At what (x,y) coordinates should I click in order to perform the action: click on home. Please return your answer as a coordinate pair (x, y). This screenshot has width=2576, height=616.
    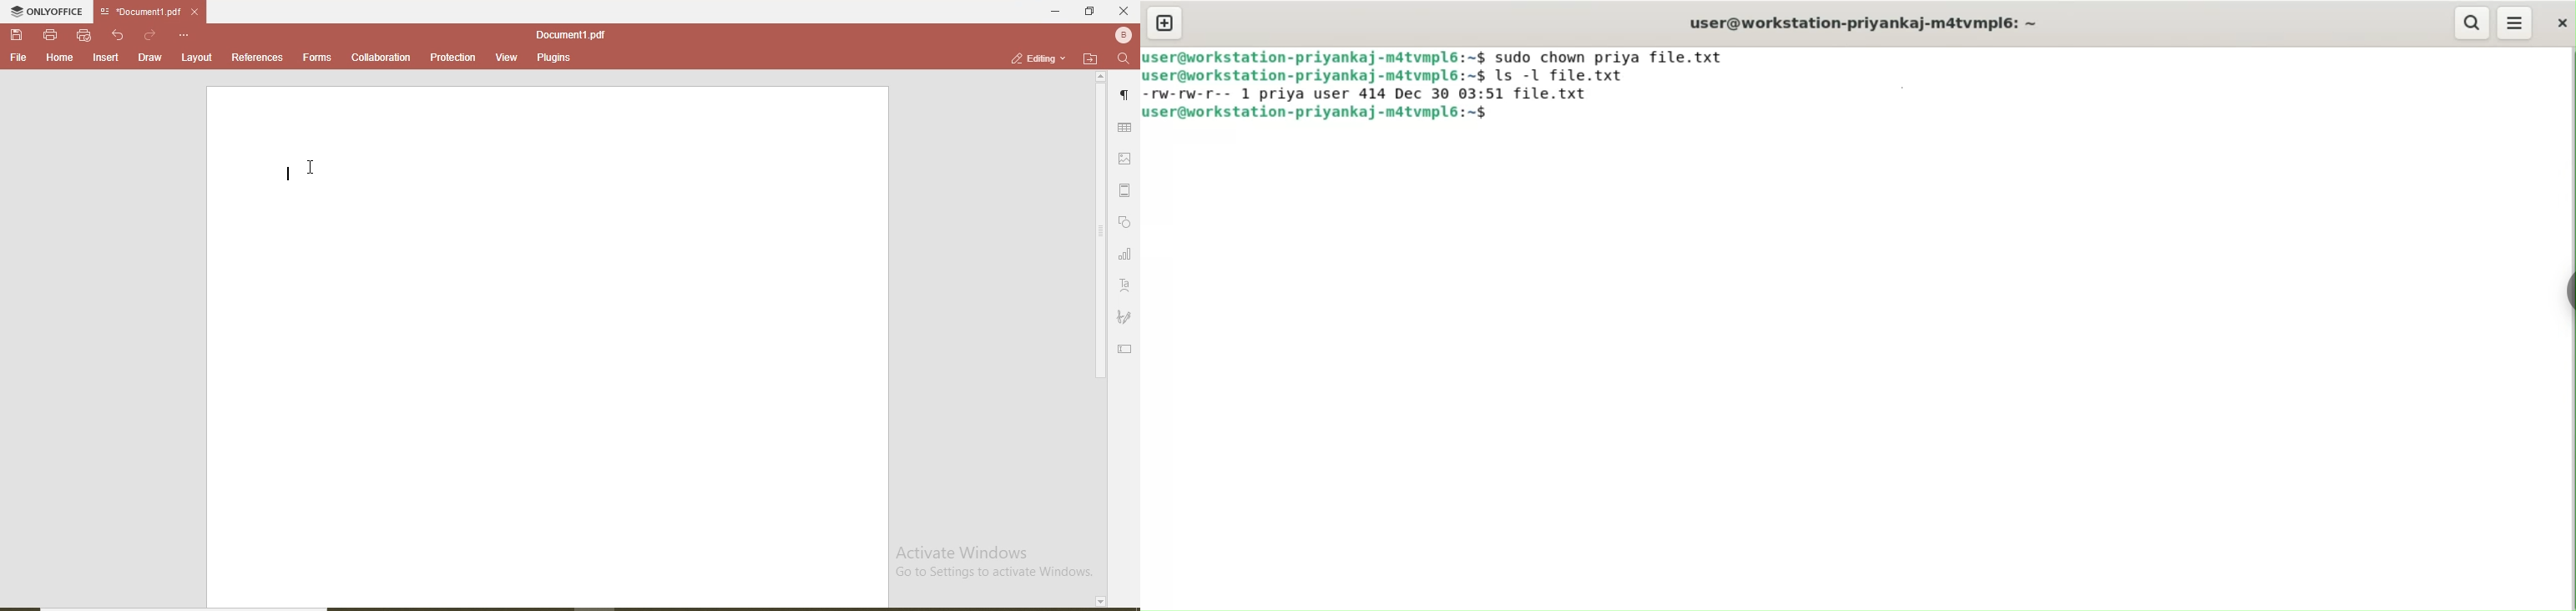
    Looking at the image, I should click on (57, 58).